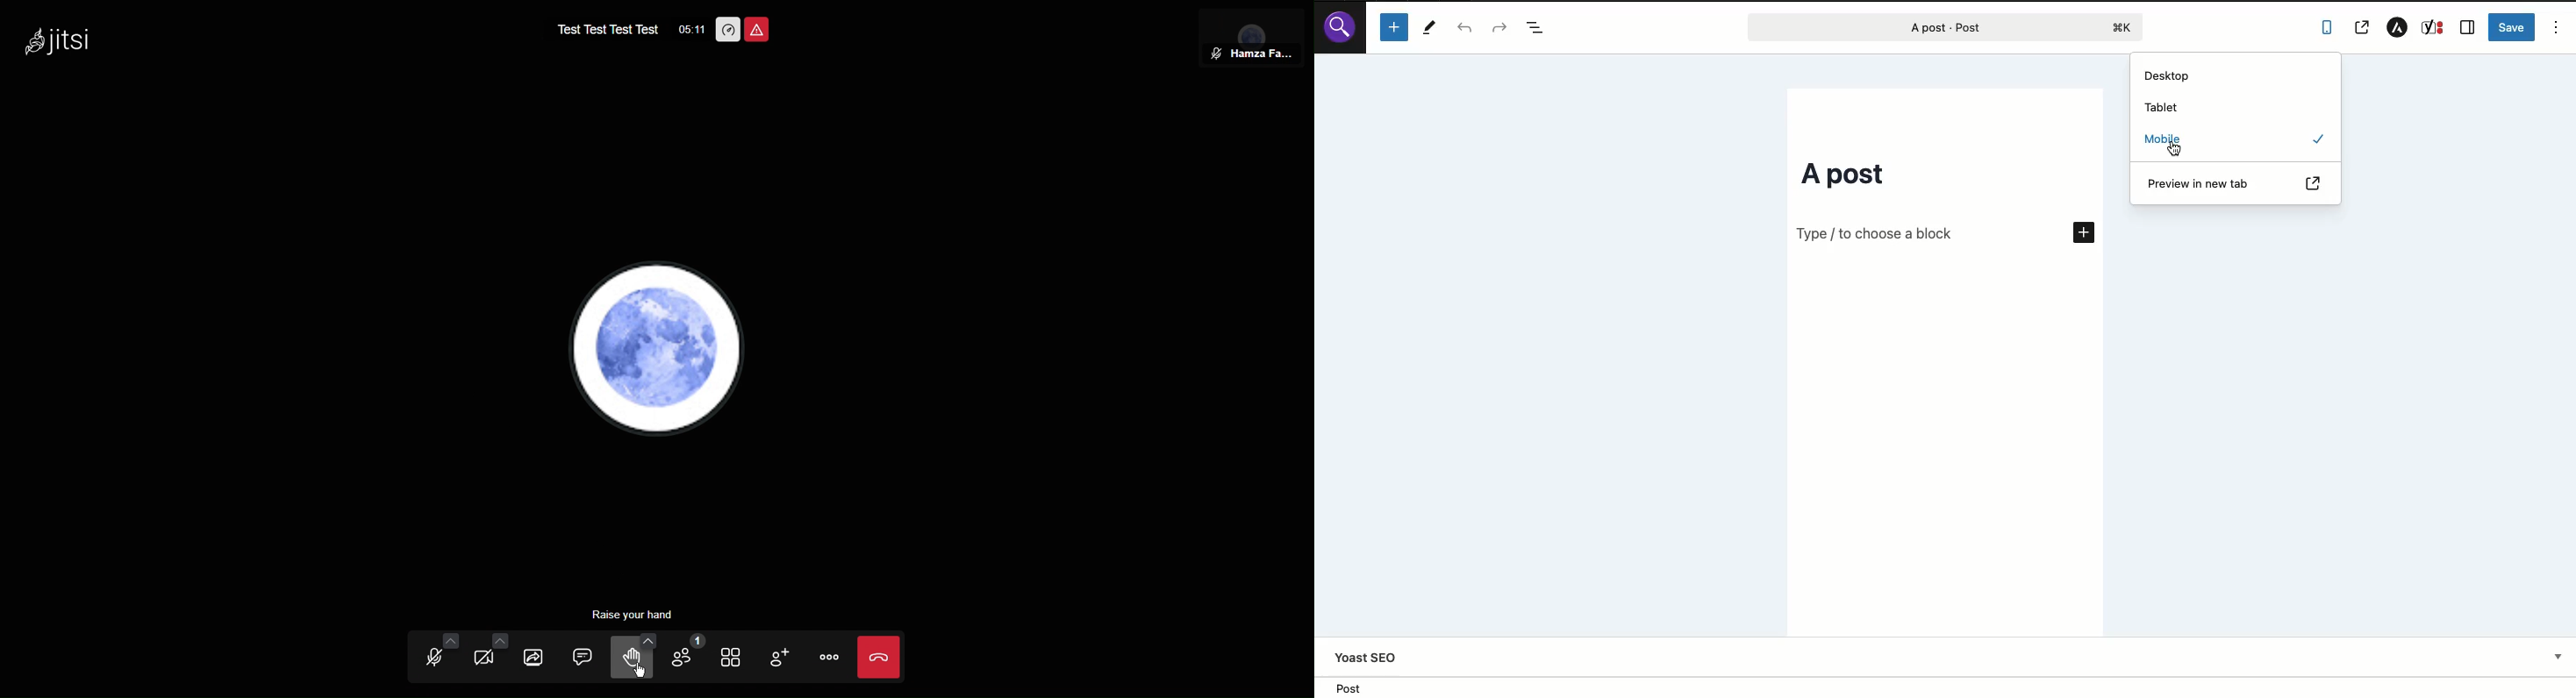  Describe the element at coordinates (2165, 140) in the screenshot. I see `Mobile ` at that location.